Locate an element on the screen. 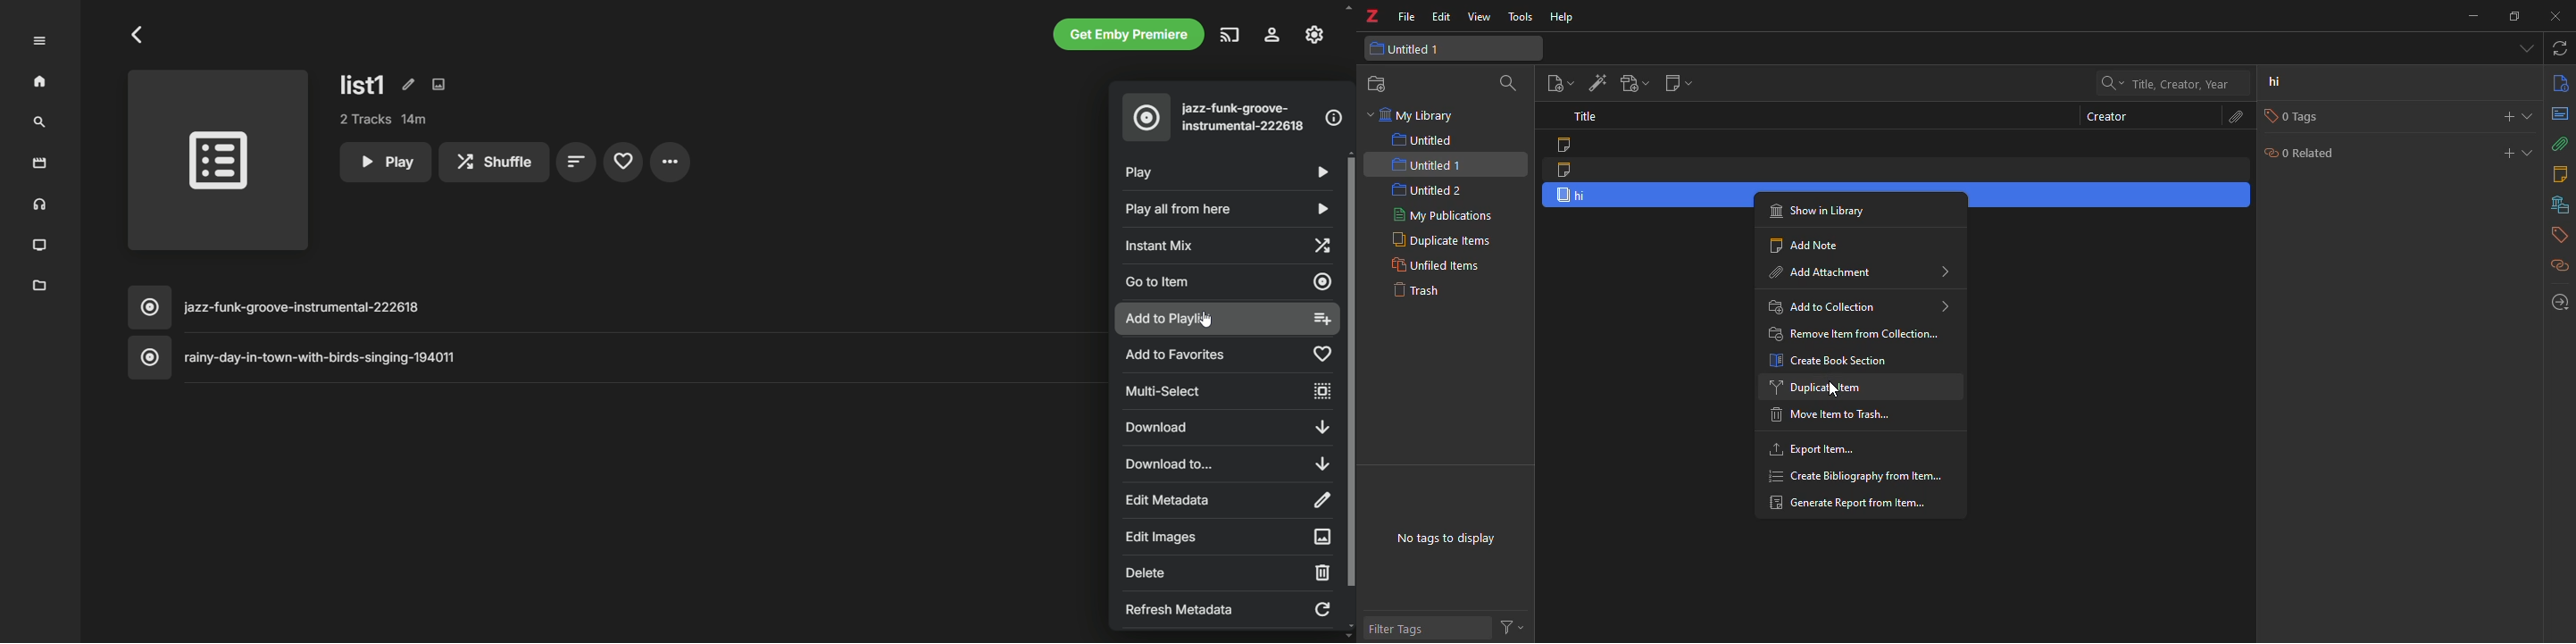 This screenshot has width=2576, height=644. related is located at coordinates (2559, 267).